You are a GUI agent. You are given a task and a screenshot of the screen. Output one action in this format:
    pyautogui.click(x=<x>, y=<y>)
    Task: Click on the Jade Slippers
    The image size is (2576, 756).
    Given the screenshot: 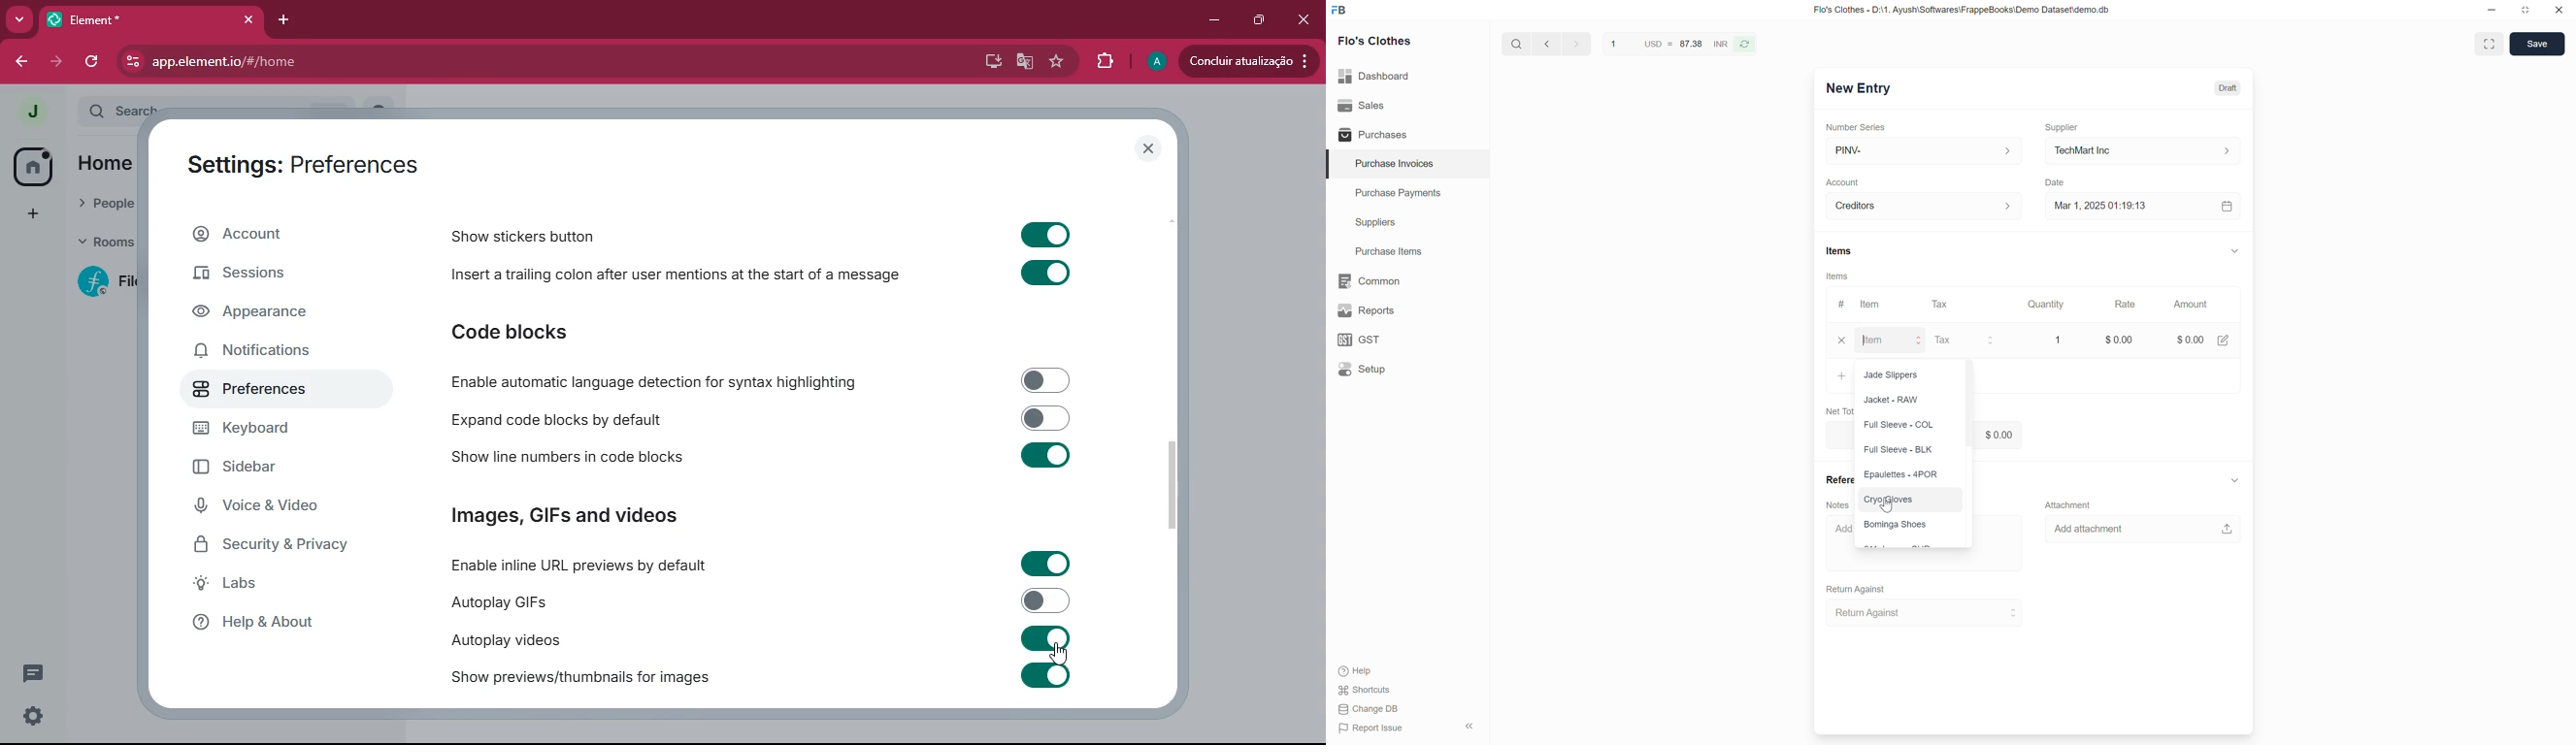 What is the action you would take?
    pyautogui.click(x=1895, y=375)
    